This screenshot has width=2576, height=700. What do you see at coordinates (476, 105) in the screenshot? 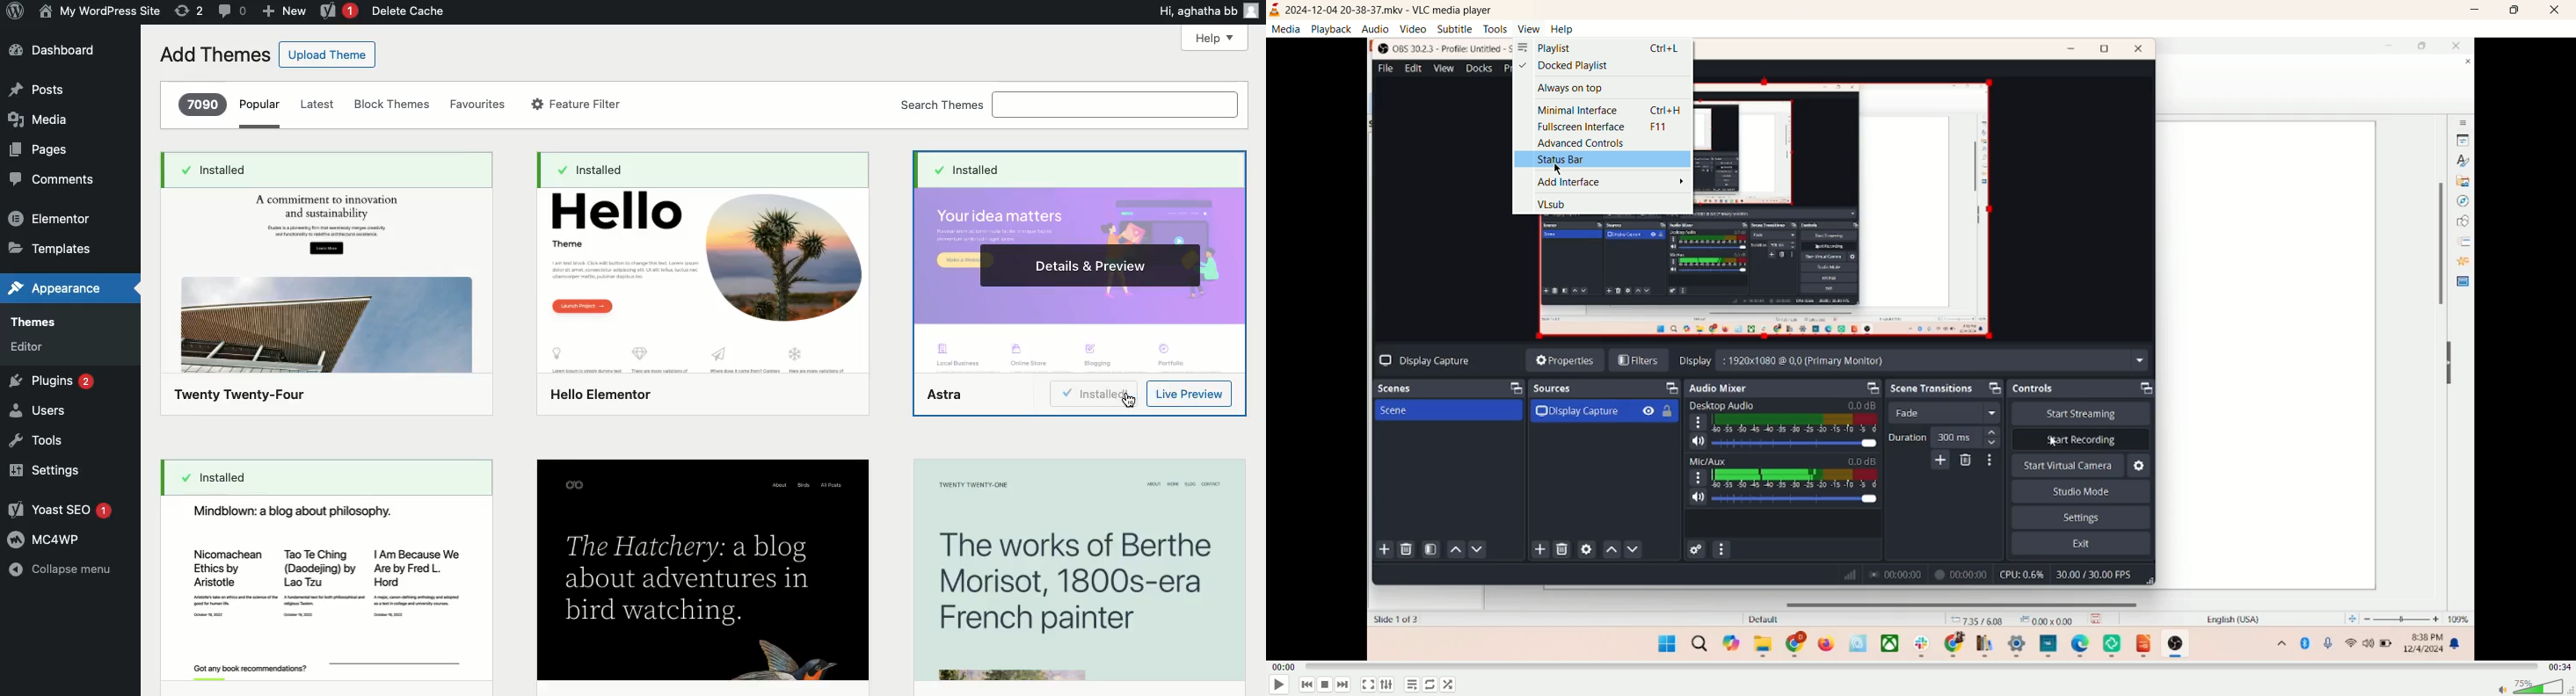
I see `Favorites` at bounding box center [476, 105].